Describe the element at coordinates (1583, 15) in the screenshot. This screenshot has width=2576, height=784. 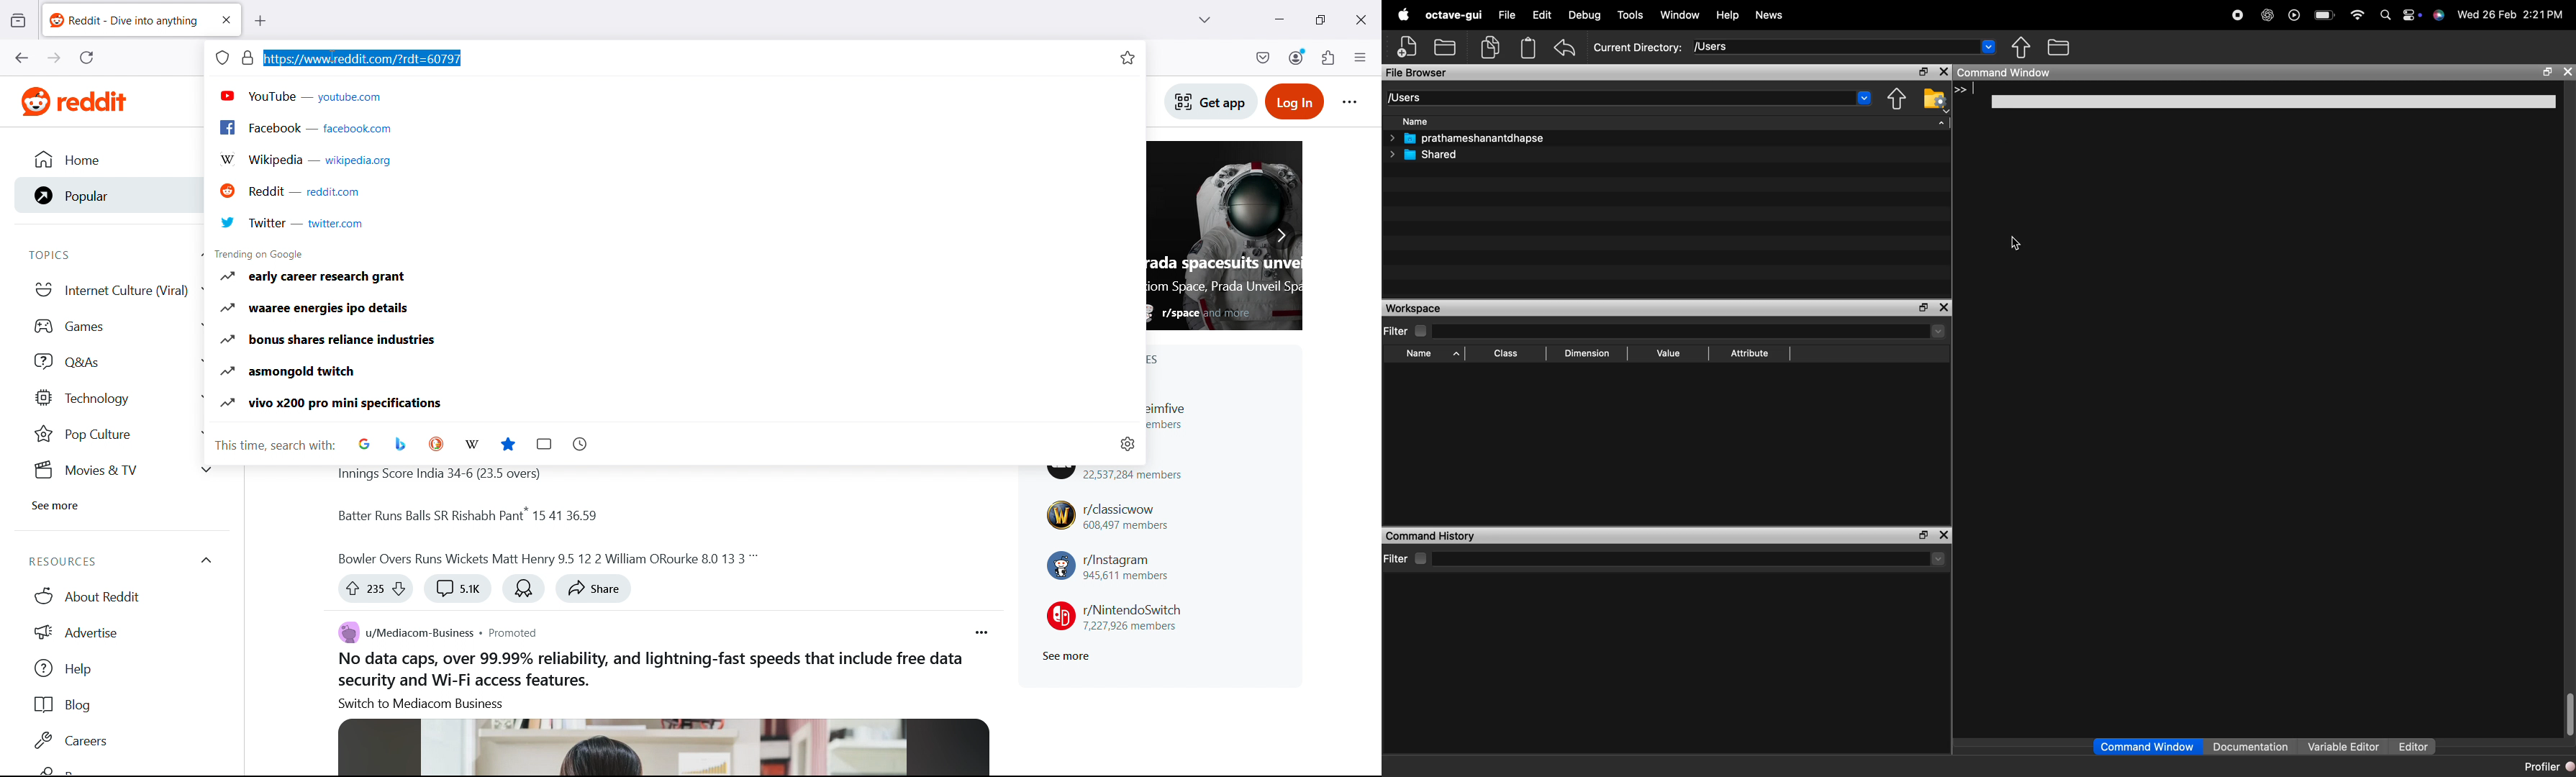
I see `Debug` at that location.